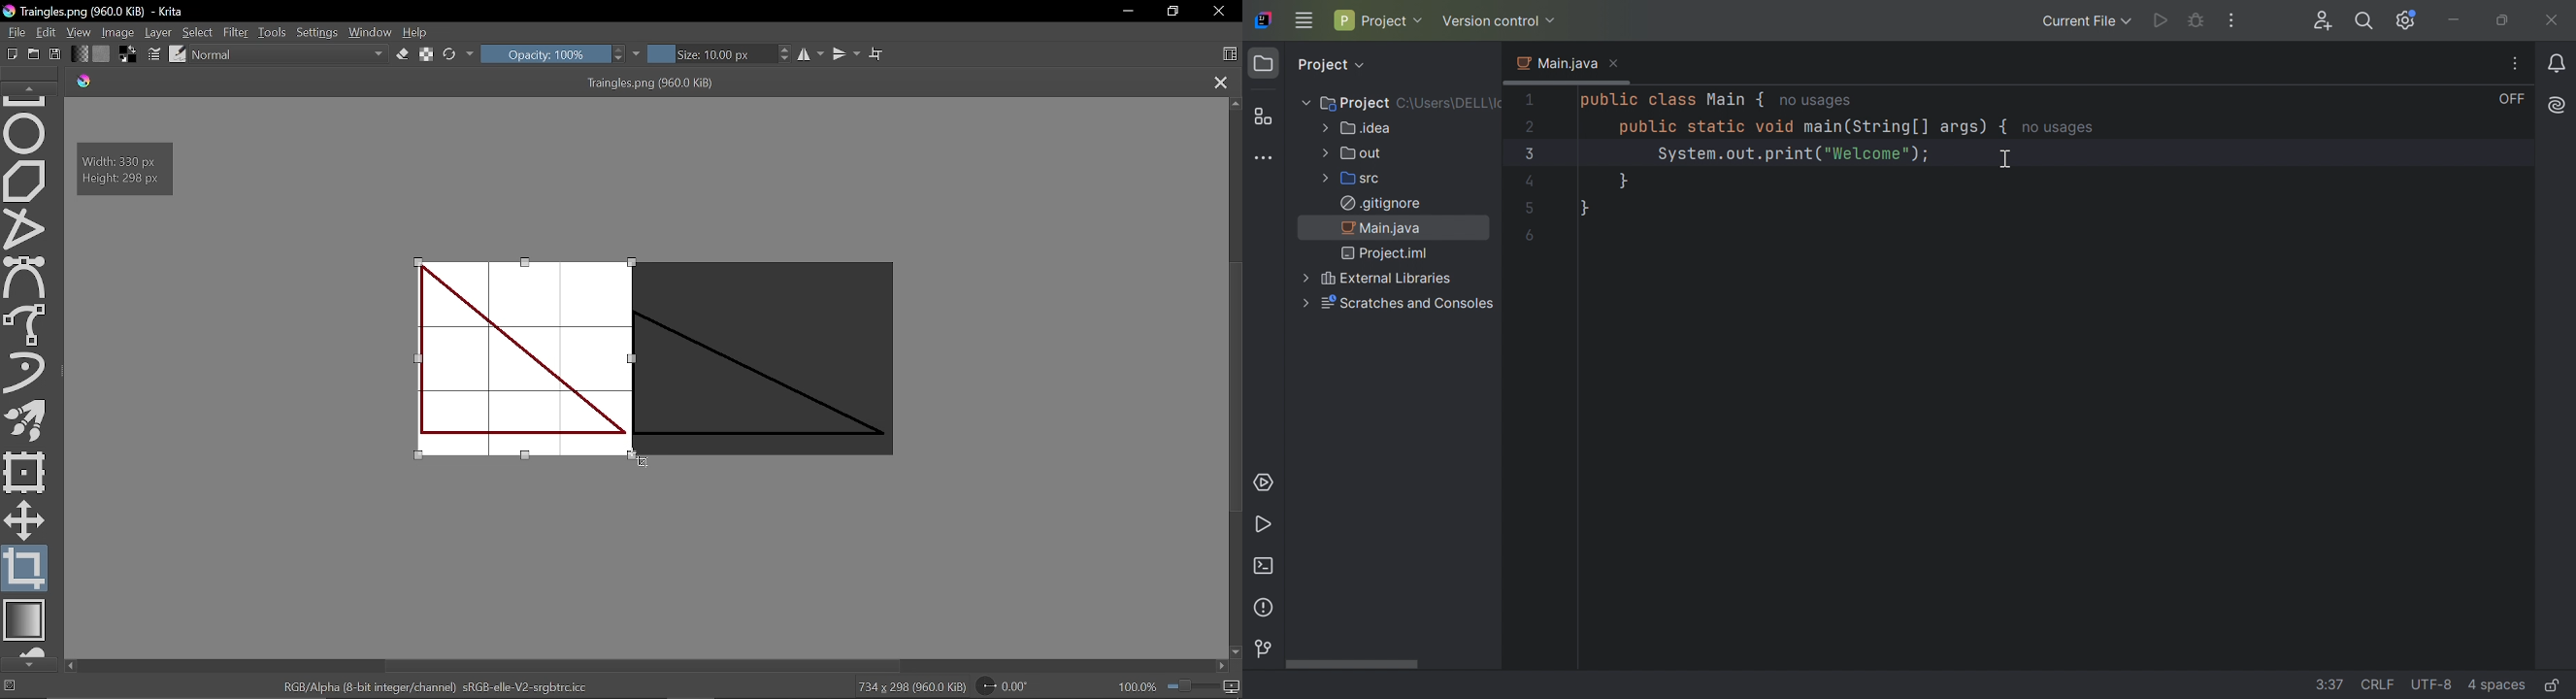  I want to click on Fill pattern, so click(102, 54).